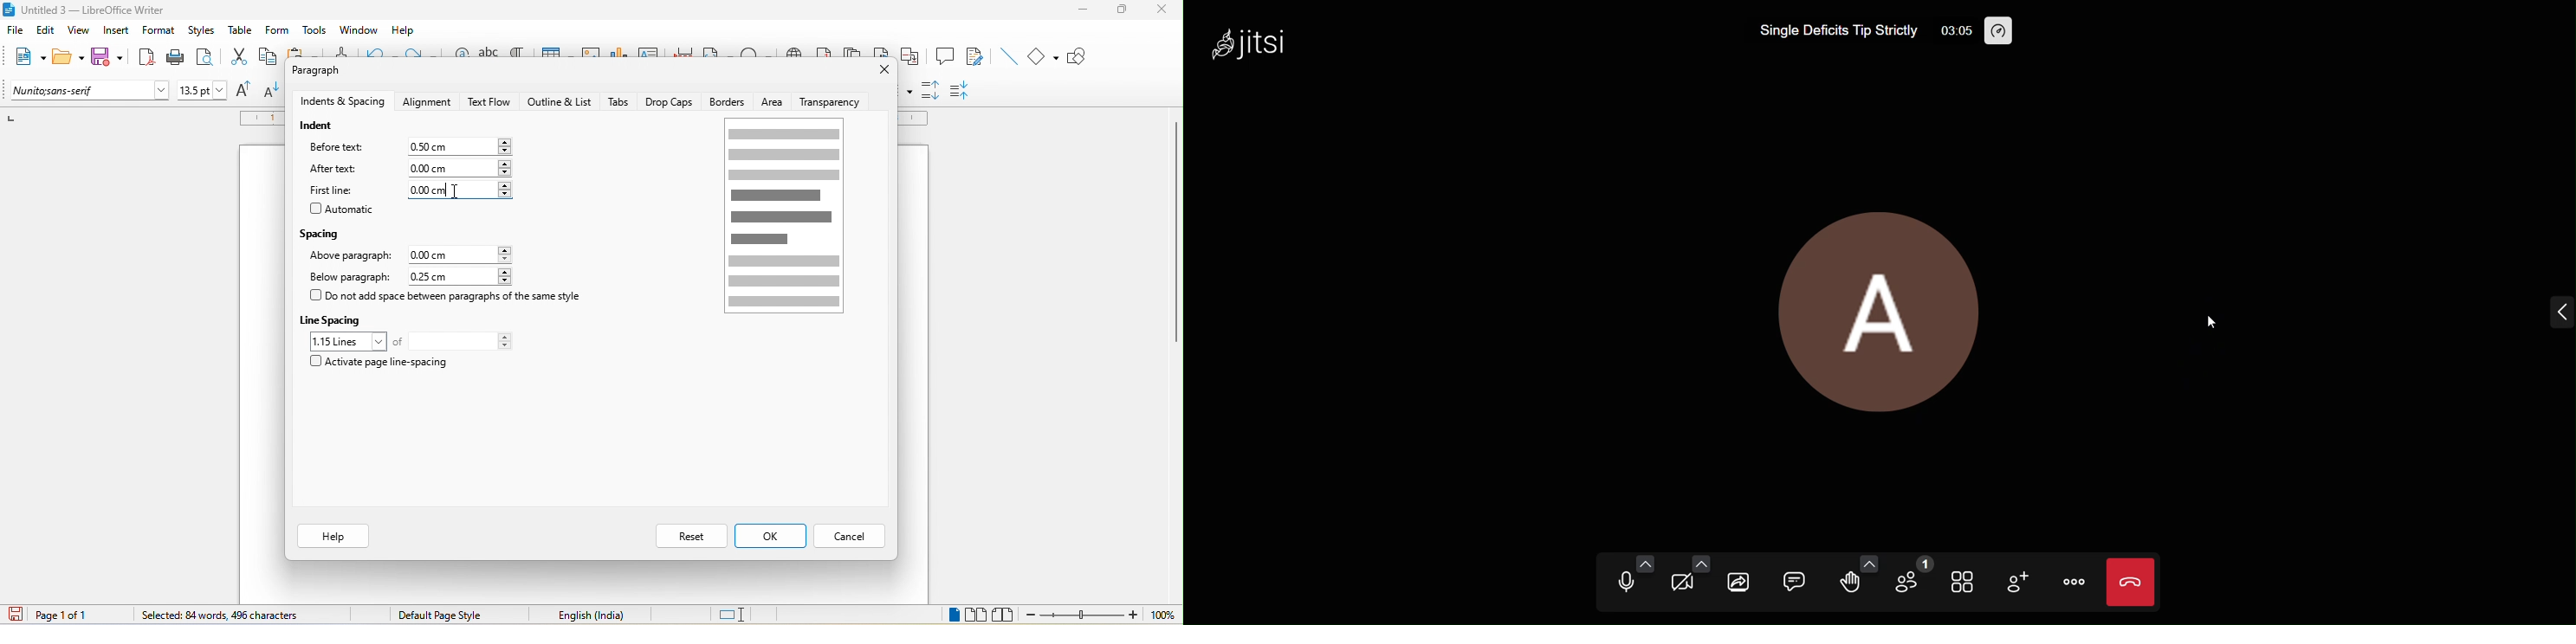 The image size is (2576, 644). I want to click on vertical scroll bar, so click(1175, 234).